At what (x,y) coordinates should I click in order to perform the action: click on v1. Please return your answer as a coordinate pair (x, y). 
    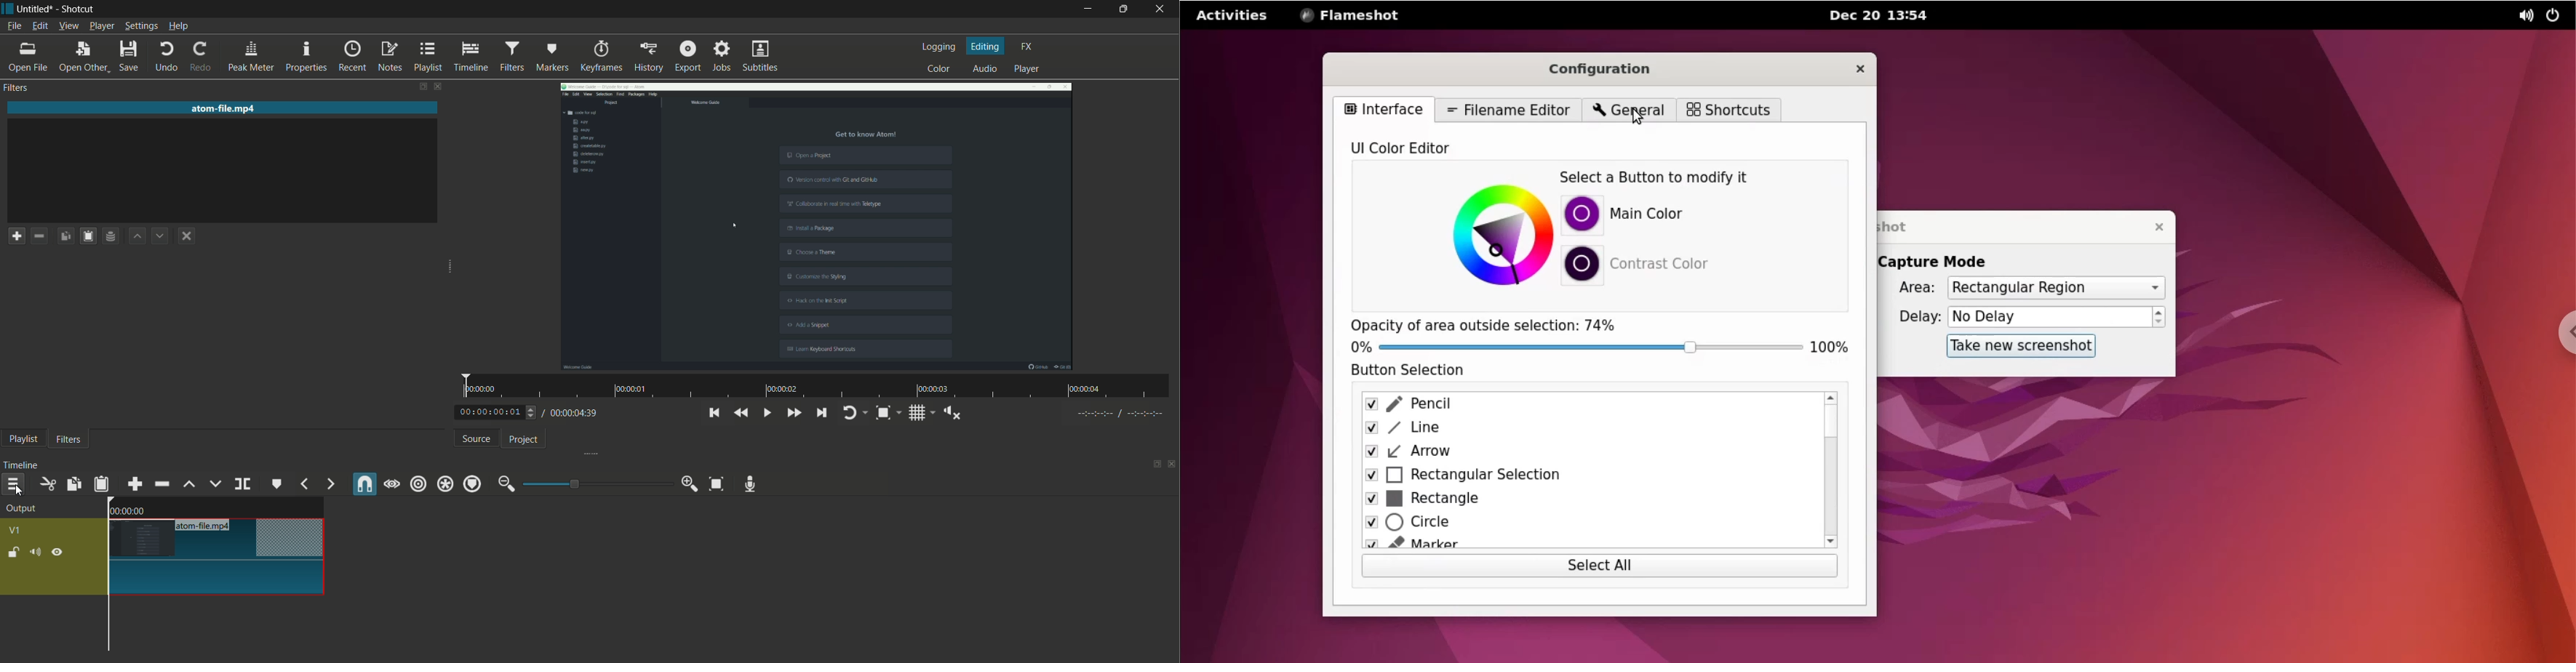
    Looking at the image, I should click on (16, 531).